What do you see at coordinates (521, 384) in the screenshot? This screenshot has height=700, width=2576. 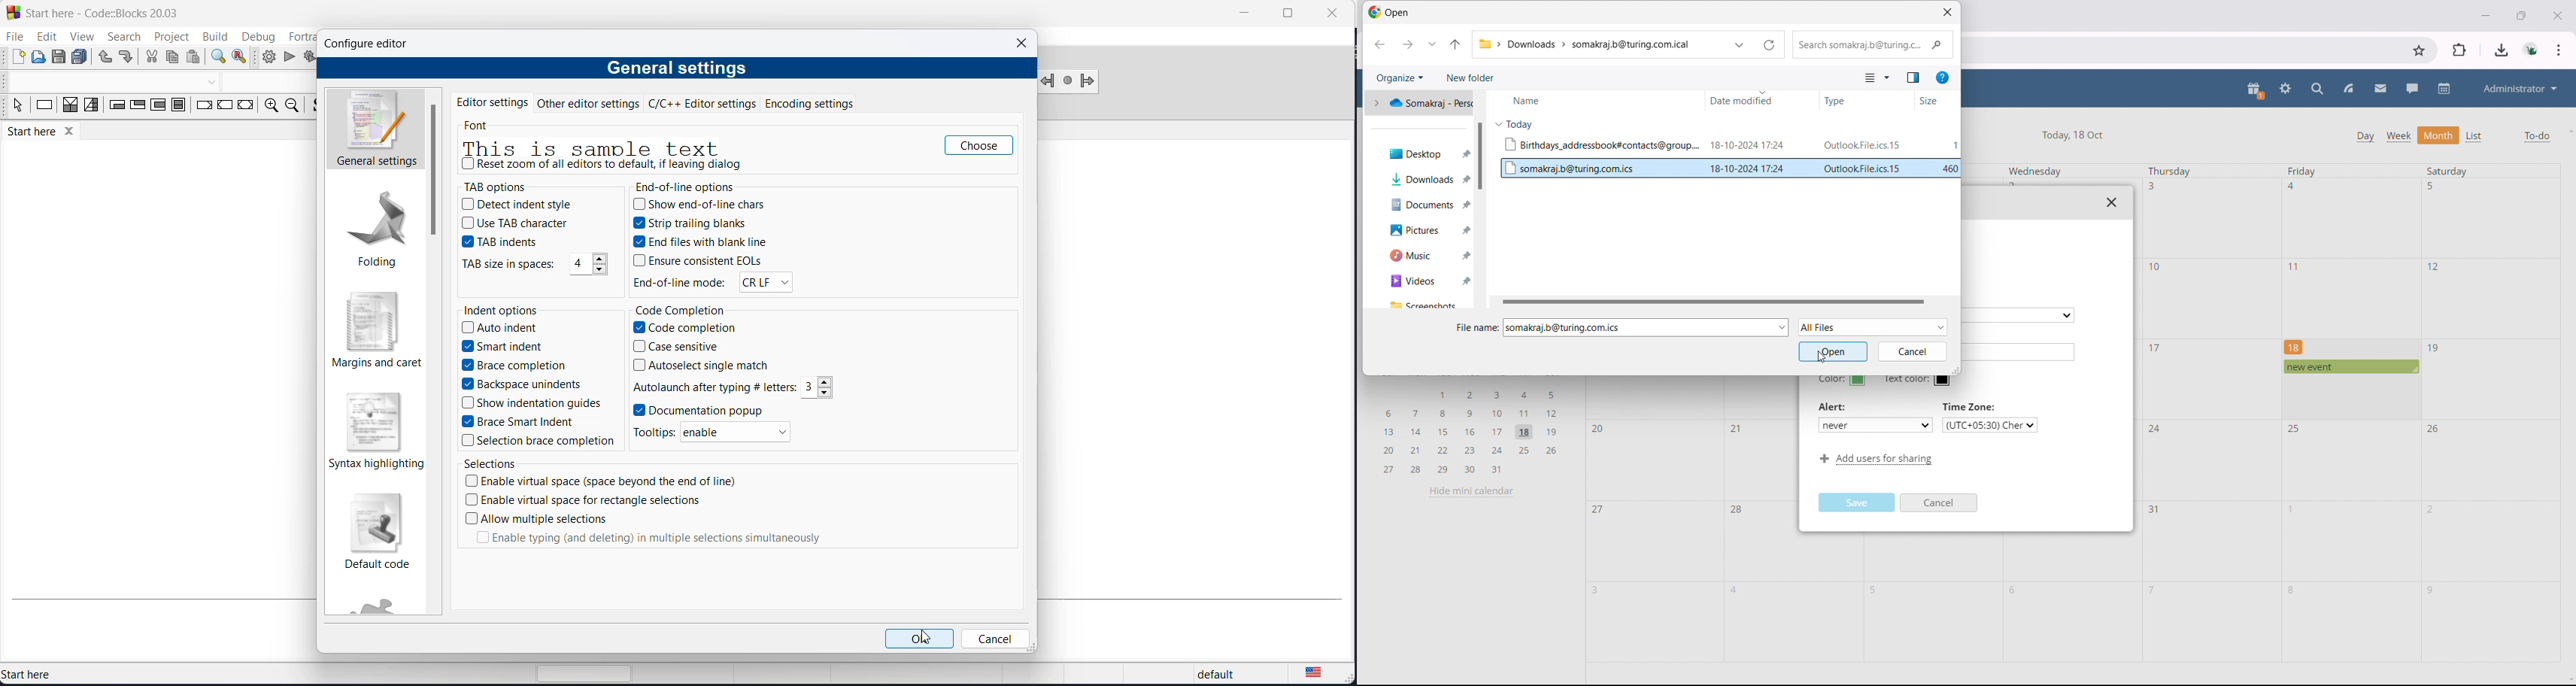 I see `backspace unindents` at bounding box center [521, 384].